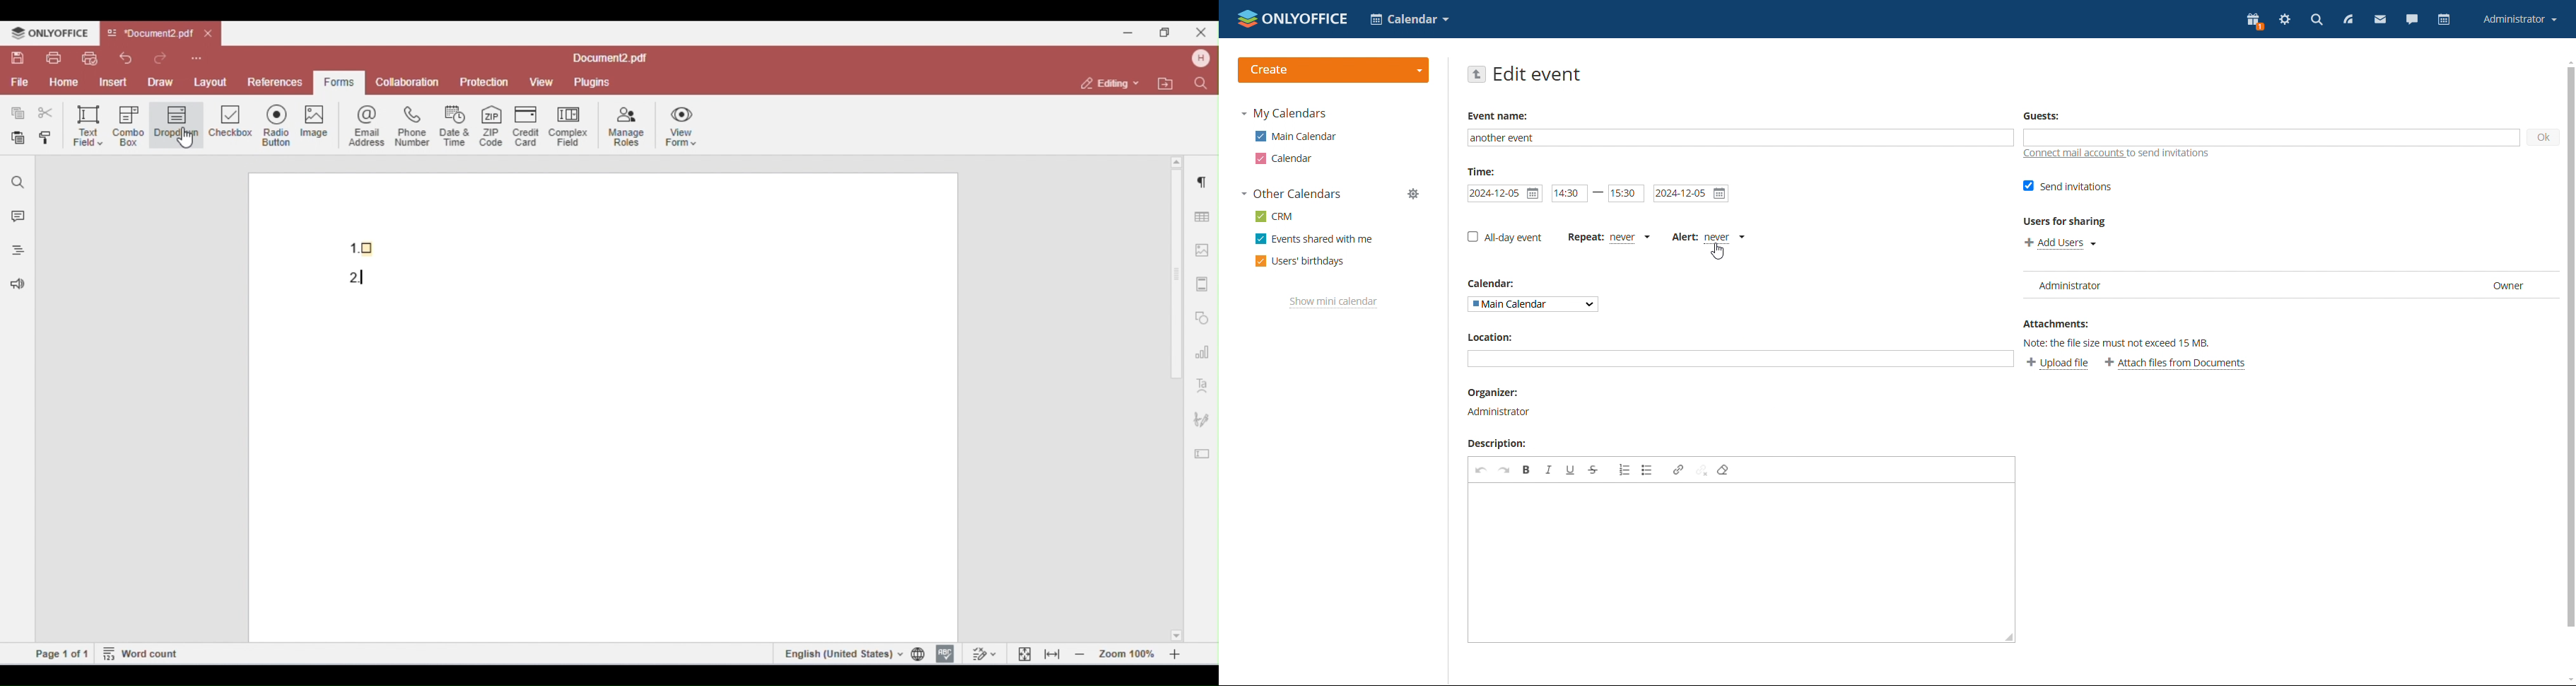 This screenshot has width=2576, height=700. Describe the element at coordinates (1314, 239) in the screenshot. I see `events shared with me` at that location.